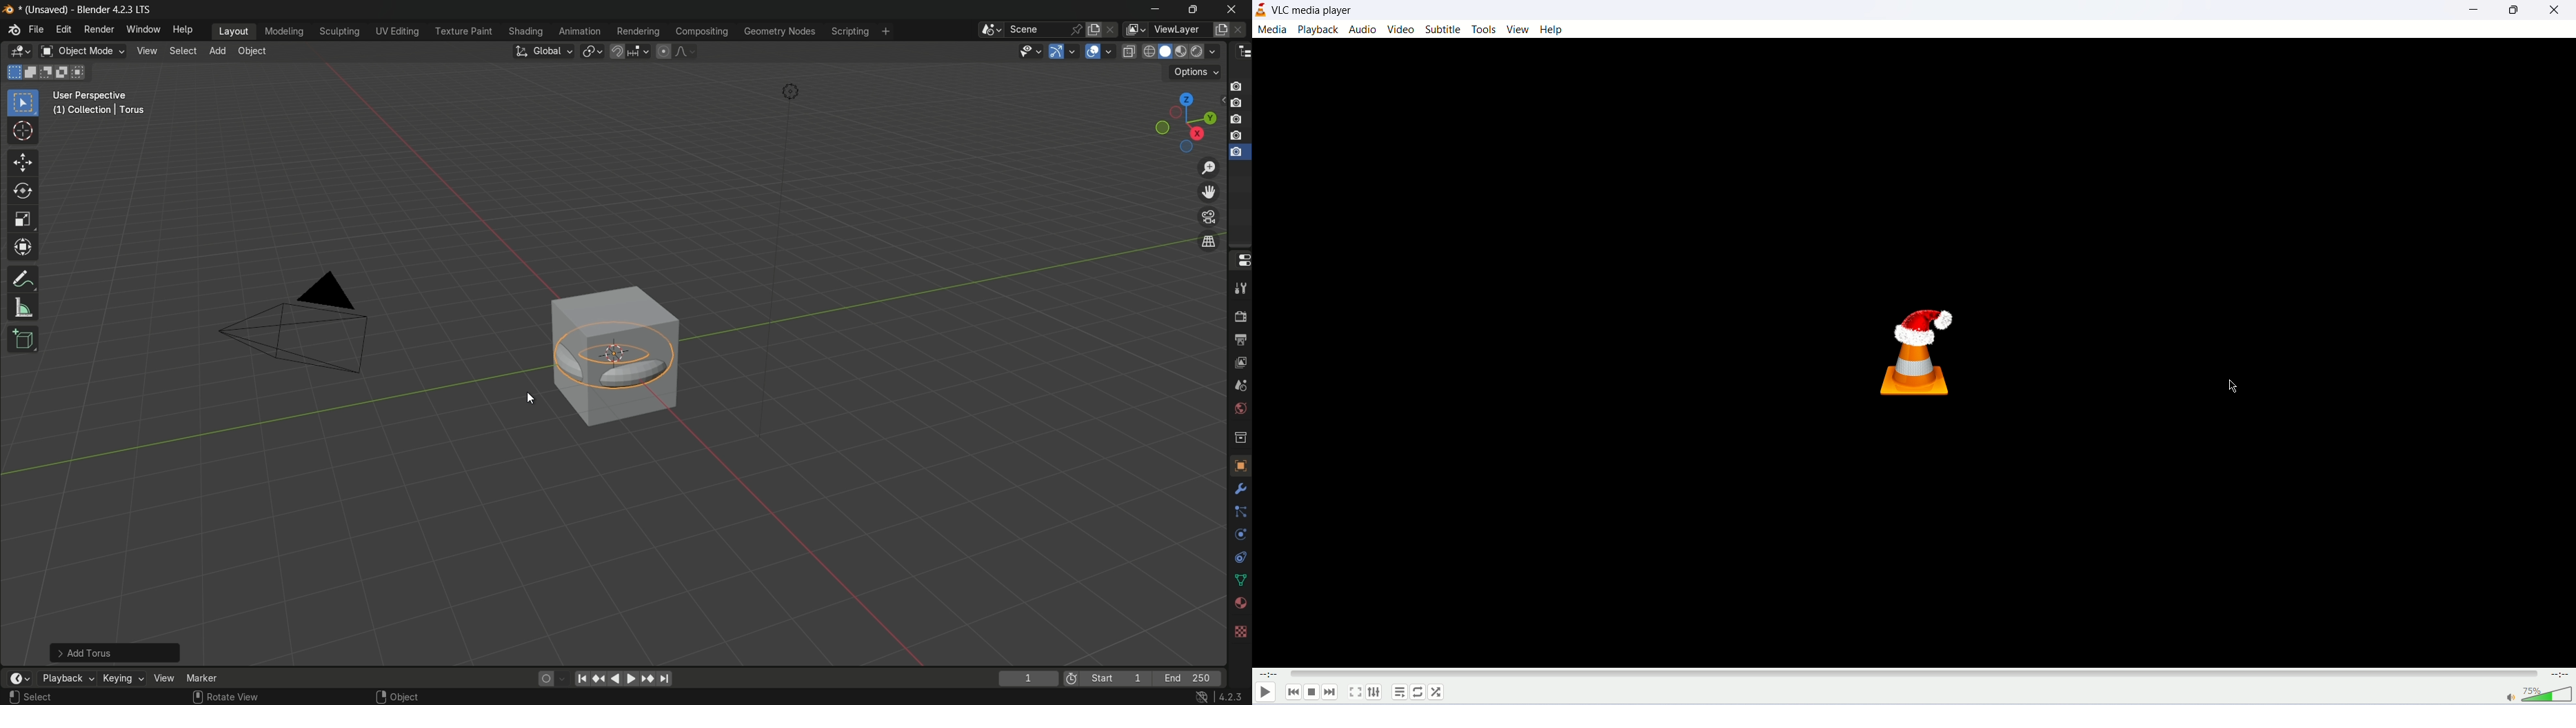 The width and height of the screenshot is (2576, 728). Describe the element at coordinates (1311, 11) in the screenshot. I see `vlc media player` at that location.